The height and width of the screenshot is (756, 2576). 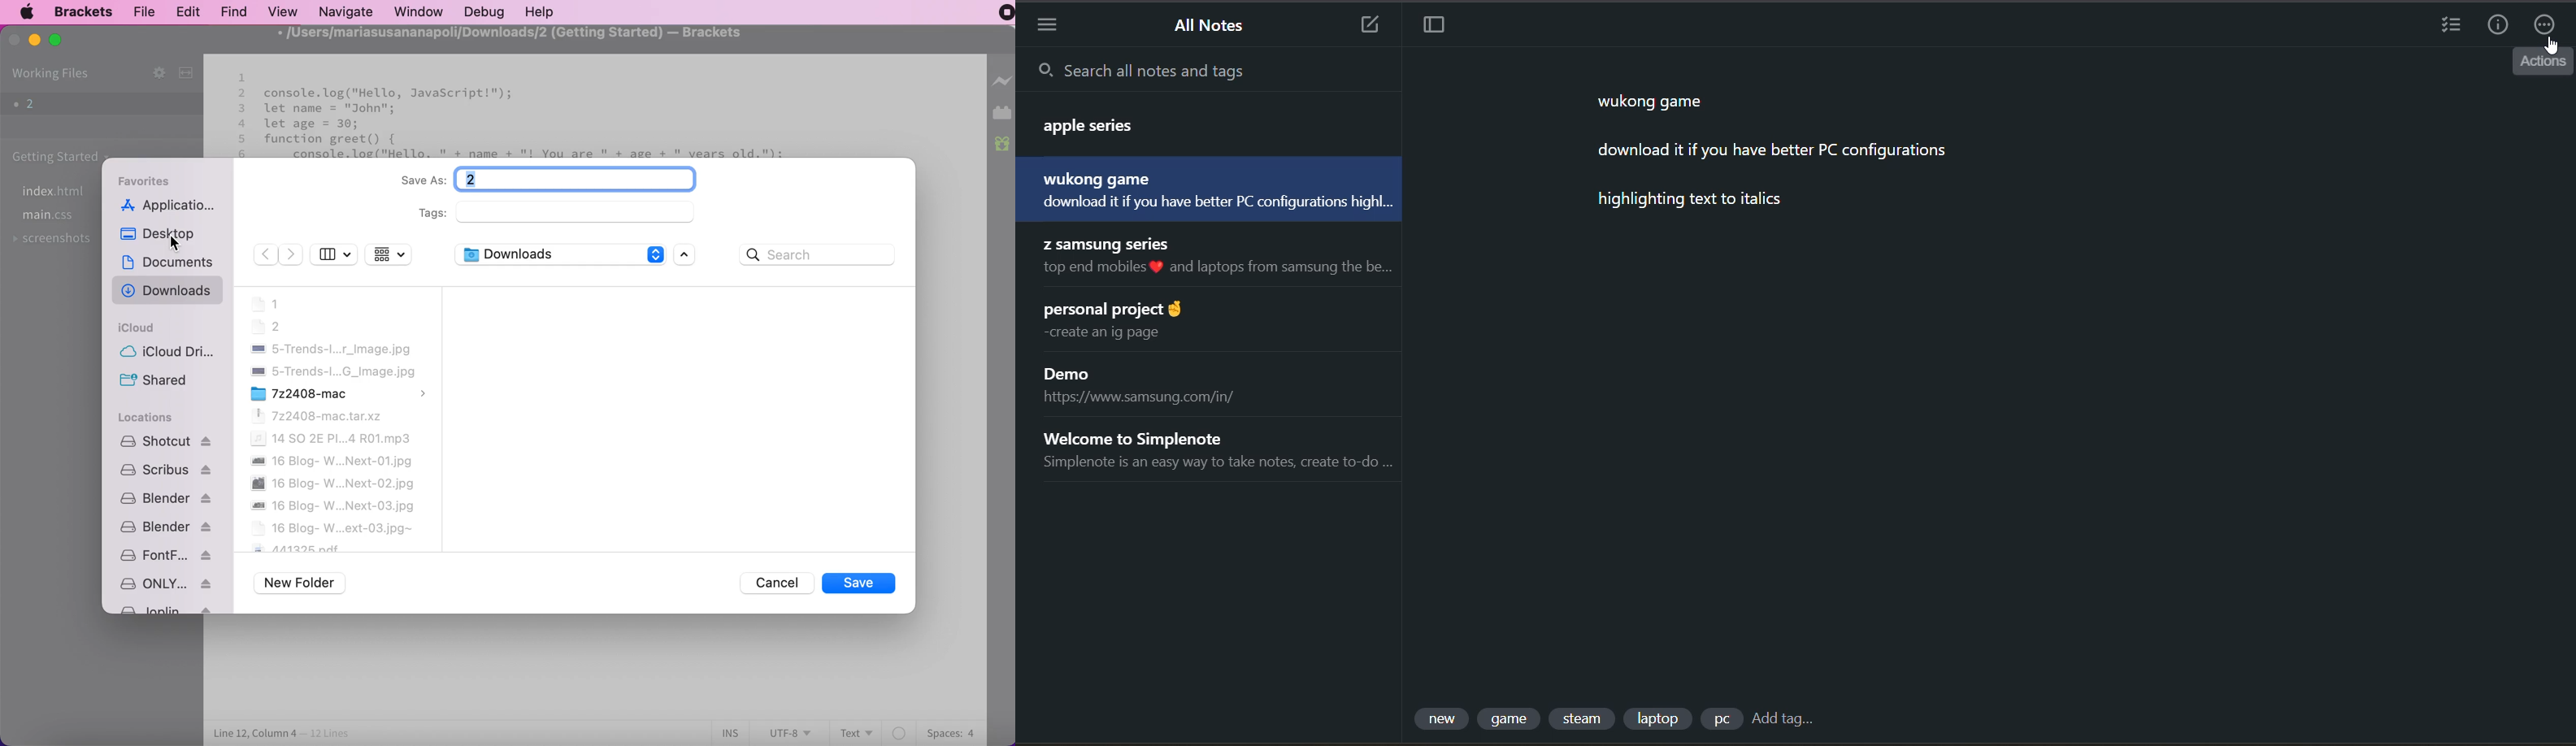 What do you see at coordinates (771, 581) in the screenshot?
I see `cancel` at bounding box center [771, 581].